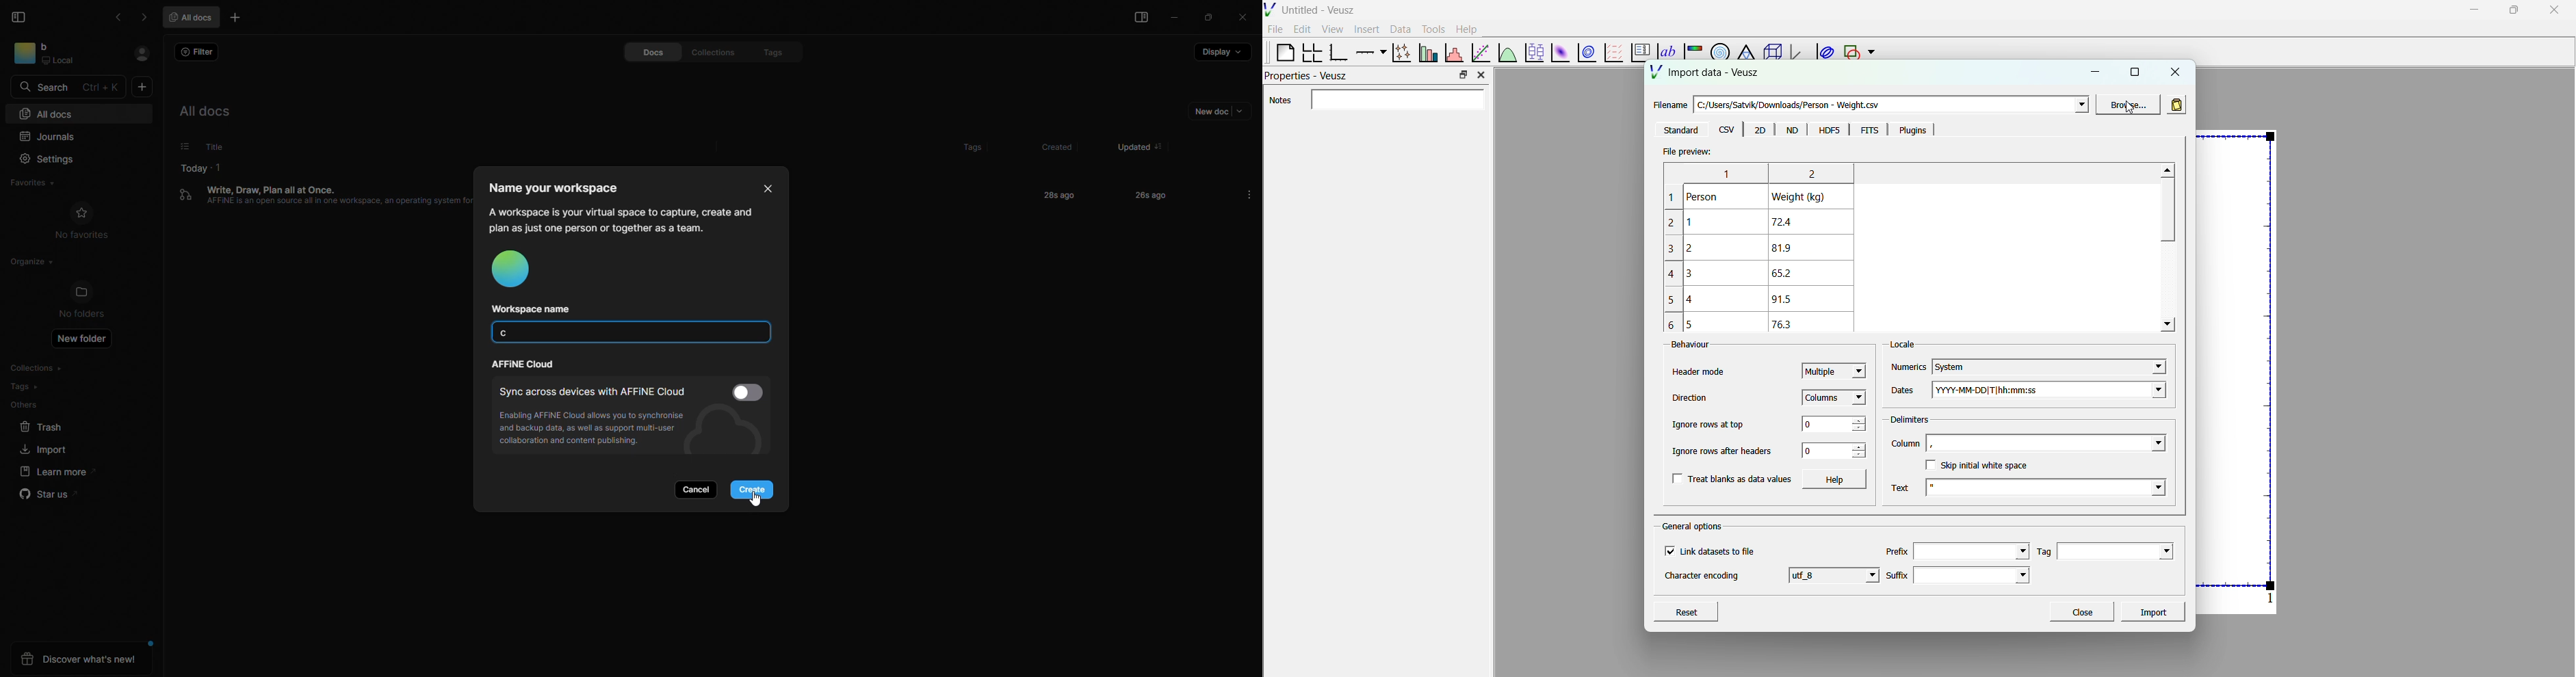 The height and width of the screenshot is (700, 2576). Describe the element at coordinates (1369, 51) in the screenshot. I see `add an axis to a plot` at that location.